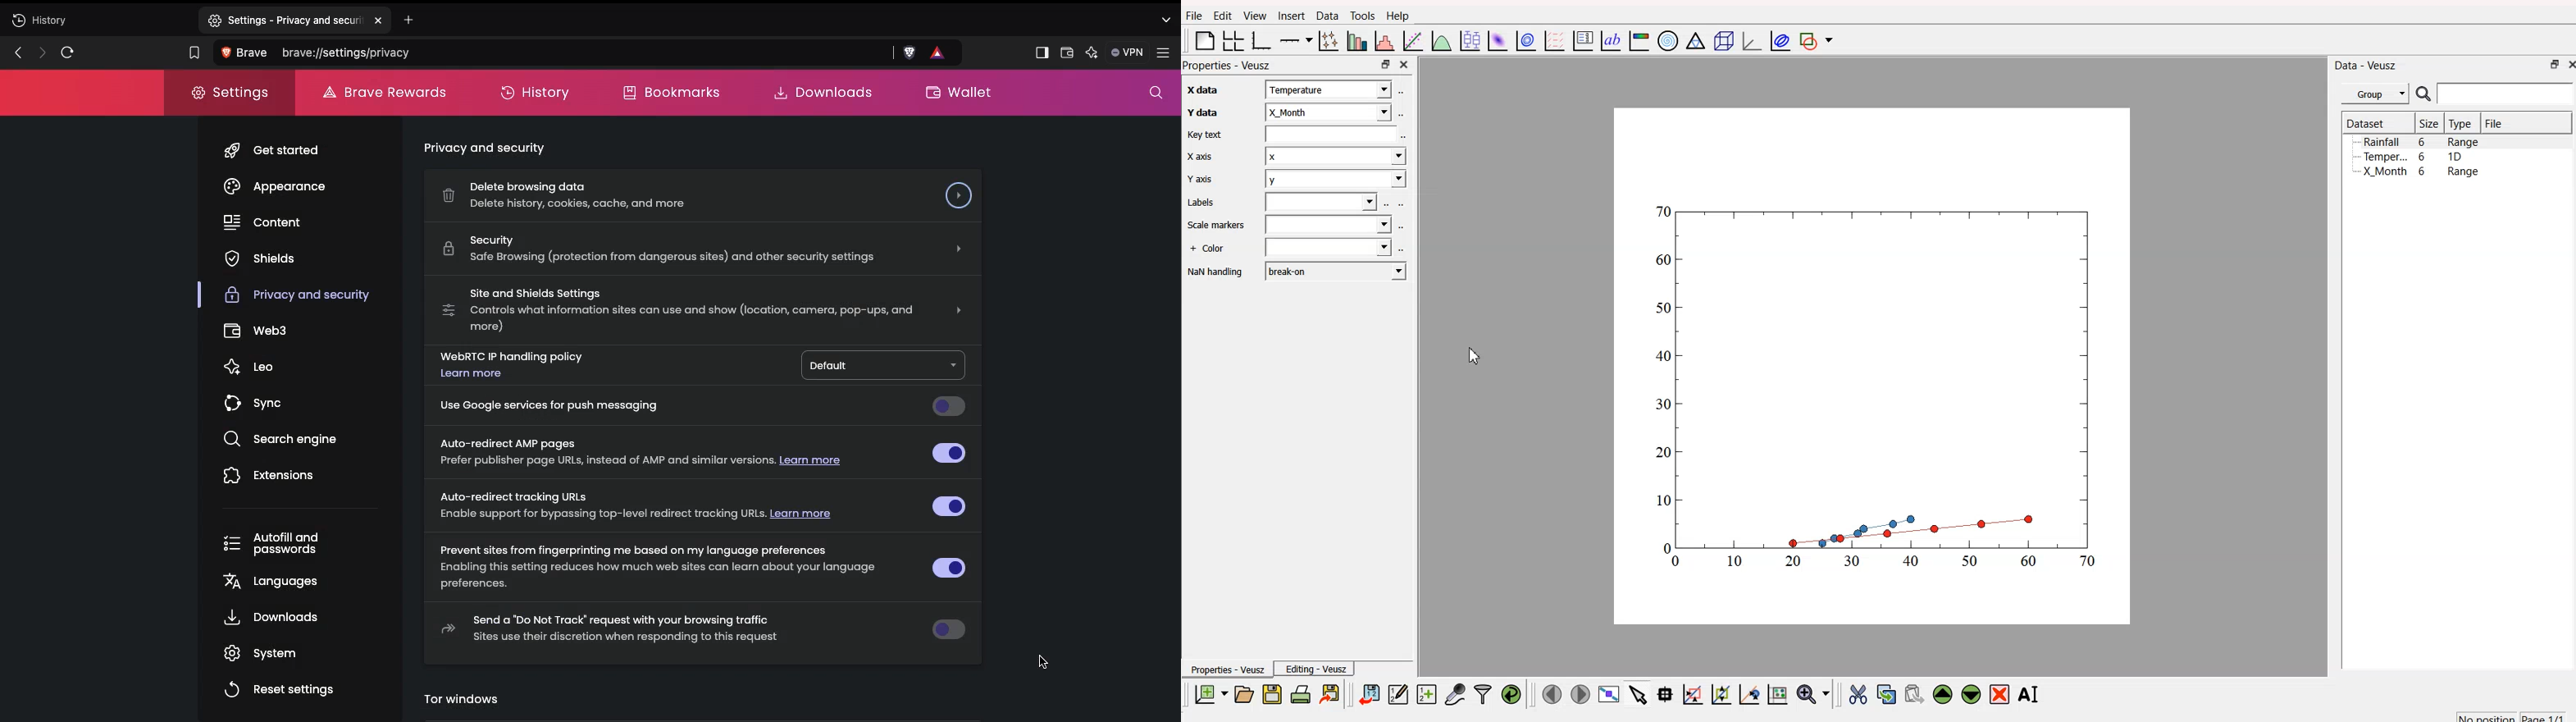 The width and height of the screenshot is (2576, 728). Describe the element at coordinates (1297, 39) in the screenshot. I see `plot on axis` at that location.